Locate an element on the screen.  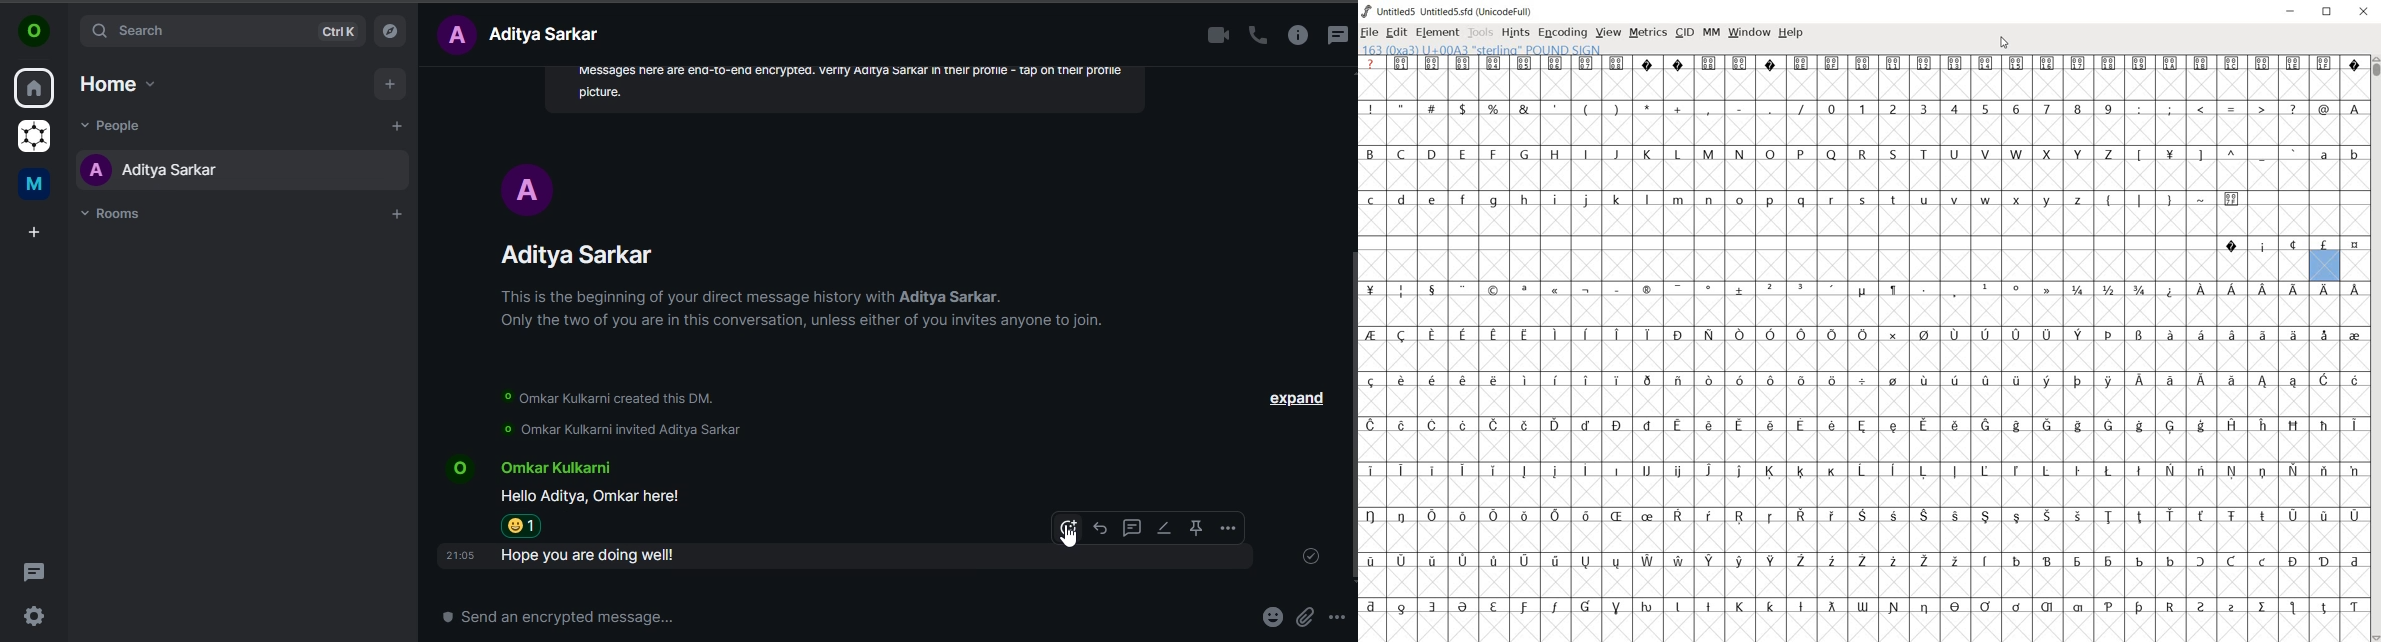
Symbol is located at coordinates (1677, 381).